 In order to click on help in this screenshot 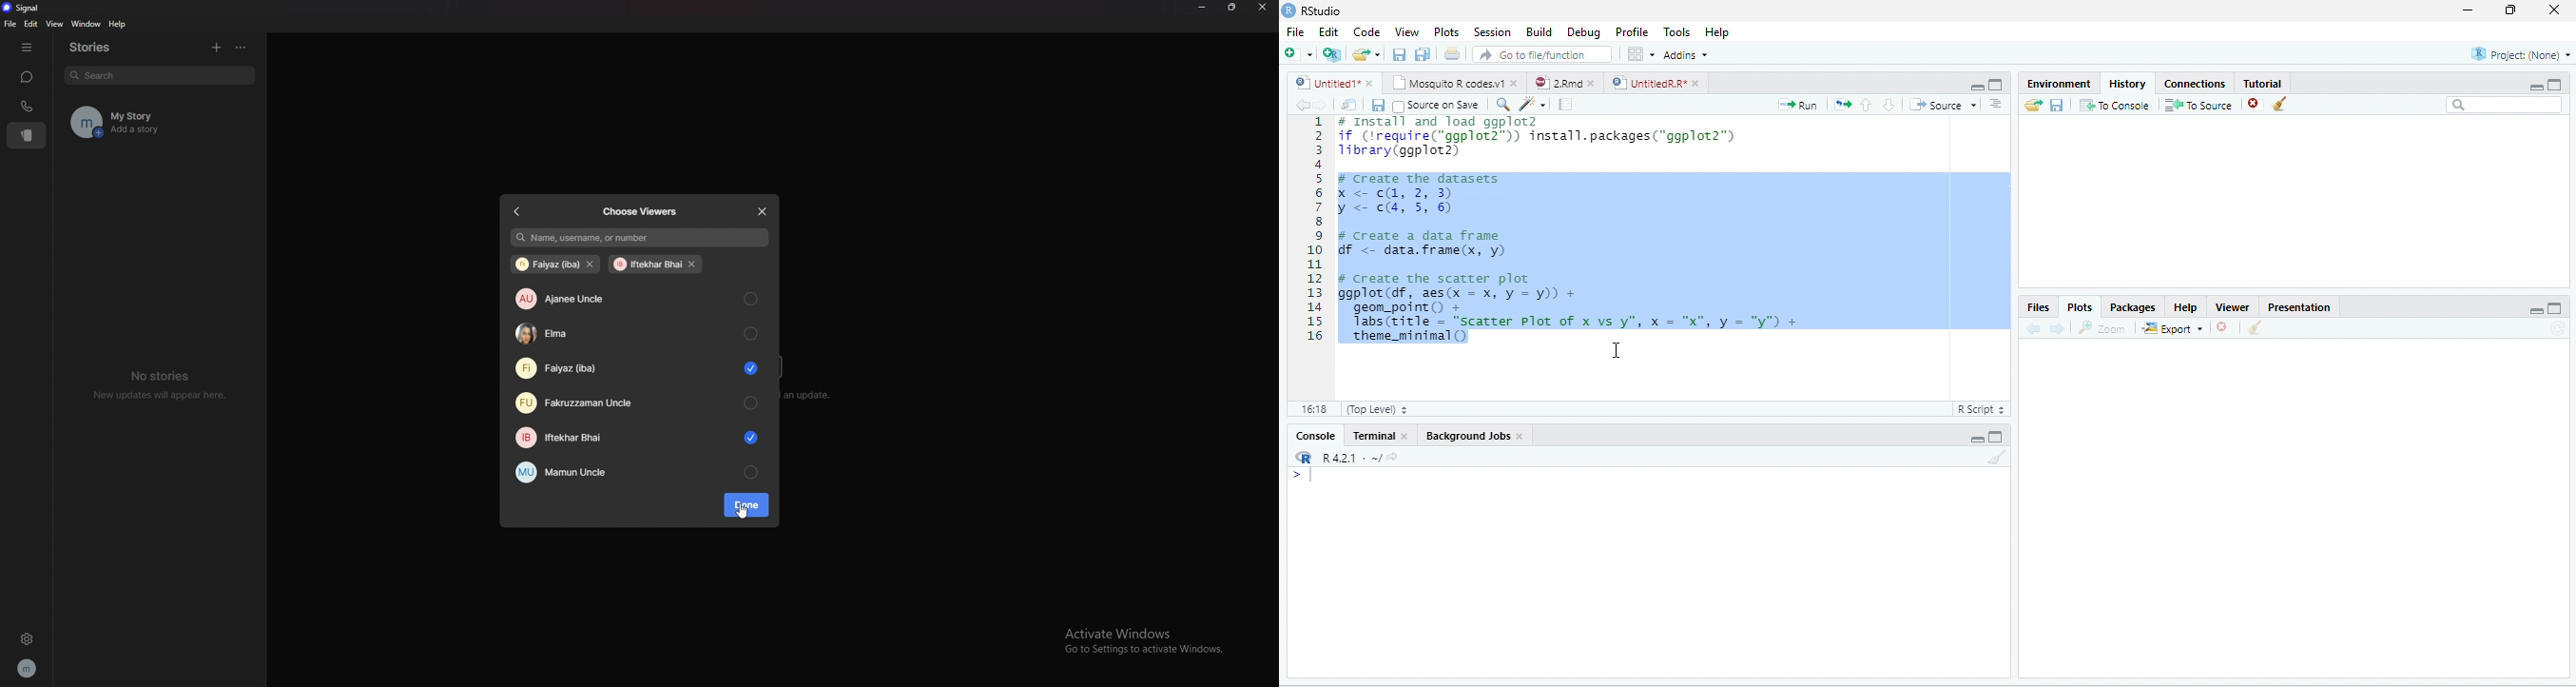, I will do `click(118, 25)`.